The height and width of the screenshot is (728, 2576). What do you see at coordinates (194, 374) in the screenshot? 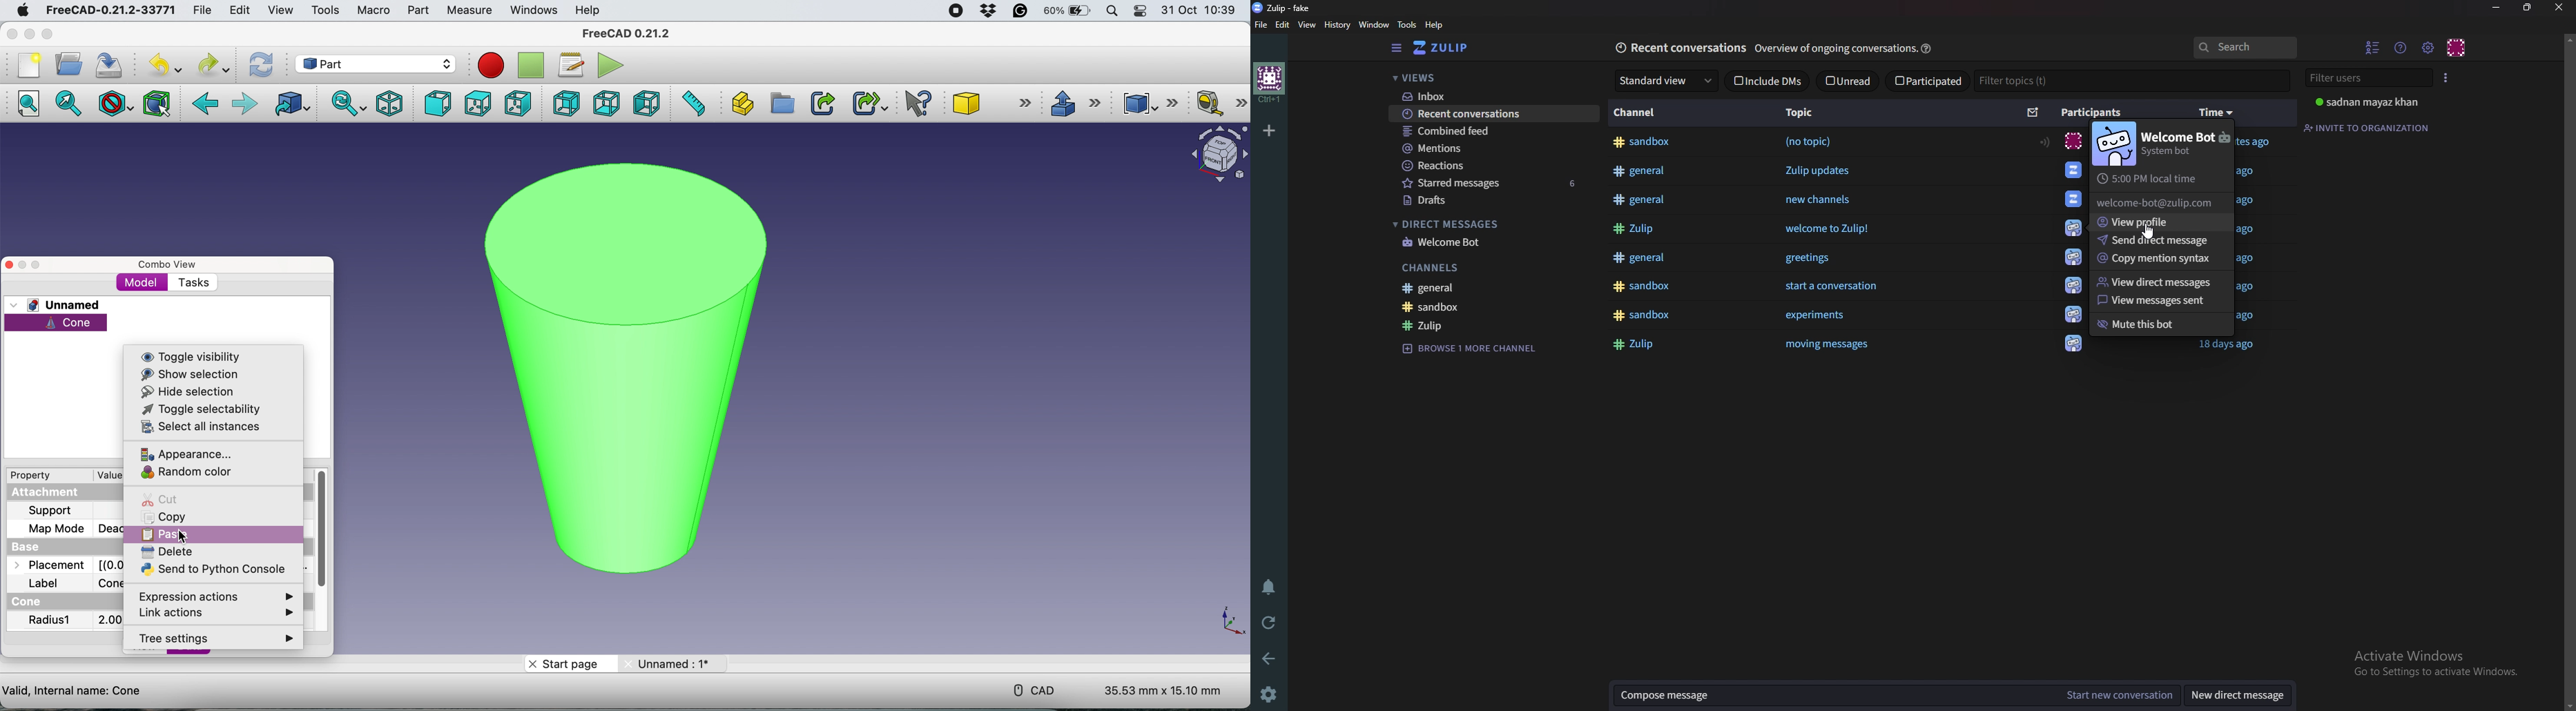
I see `show selection` at bounding box center [194, 374].